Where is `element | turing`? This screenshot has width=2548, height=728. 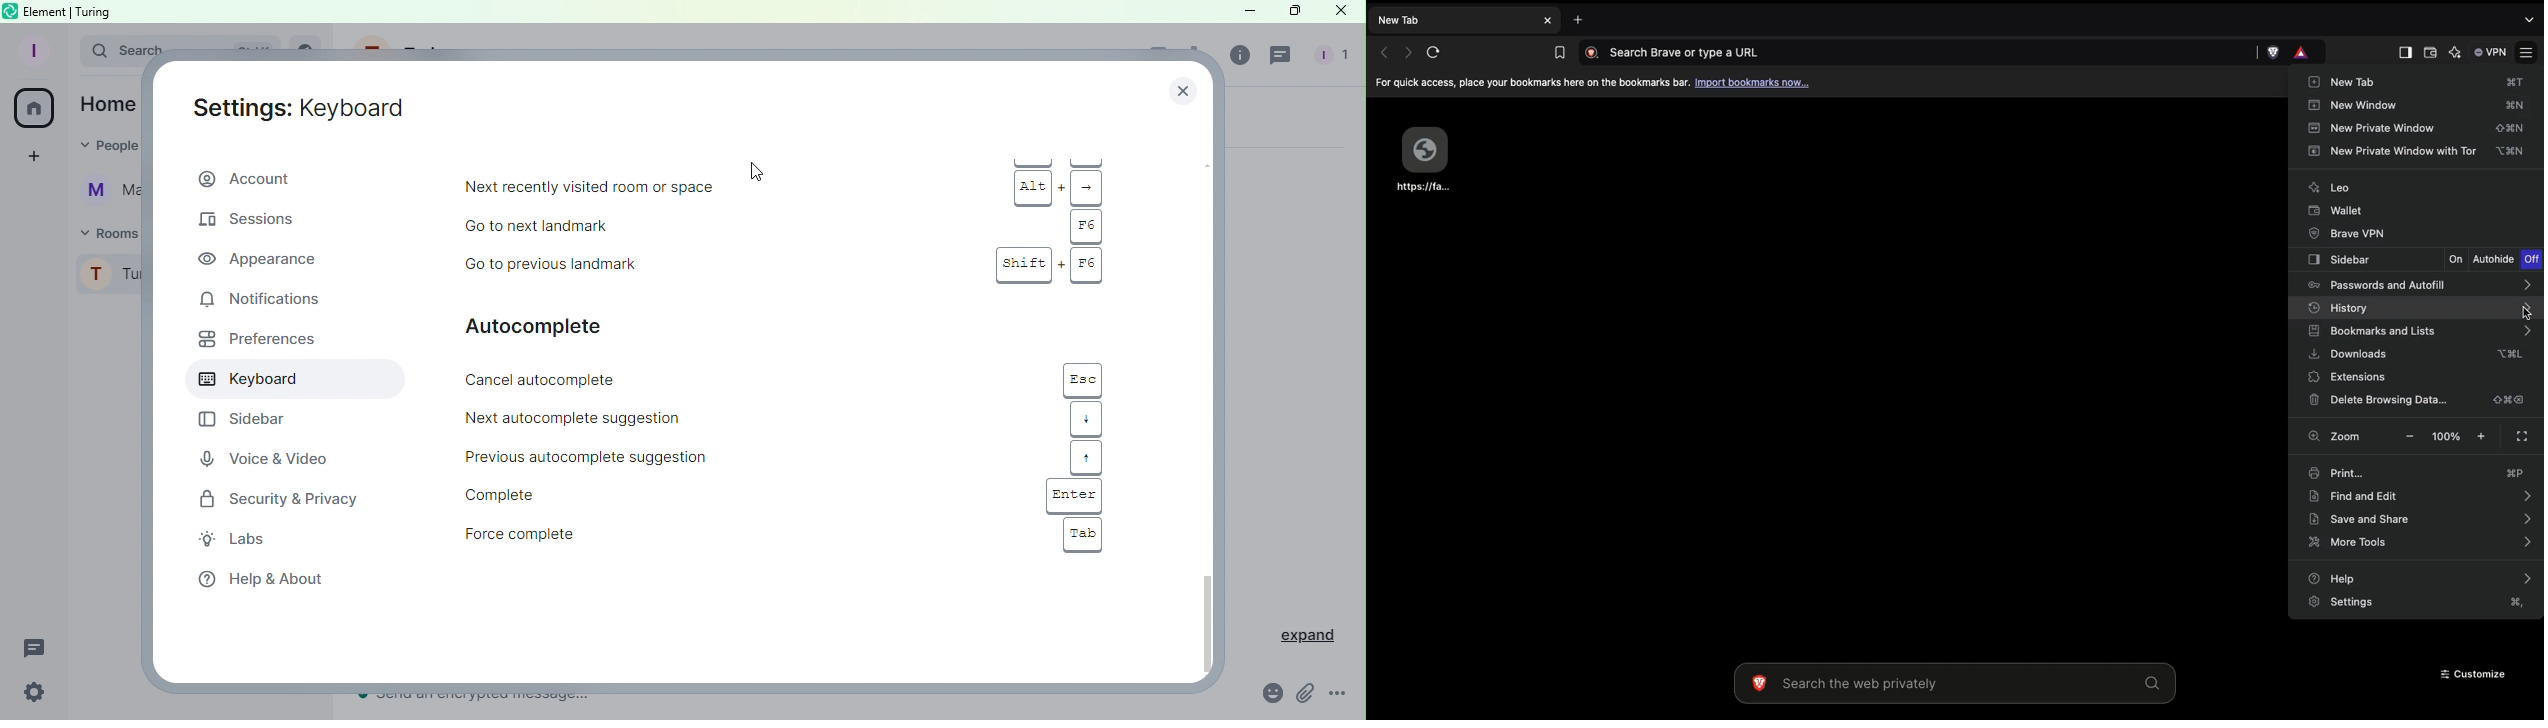
element | turing is located at coordinates (68, 11).